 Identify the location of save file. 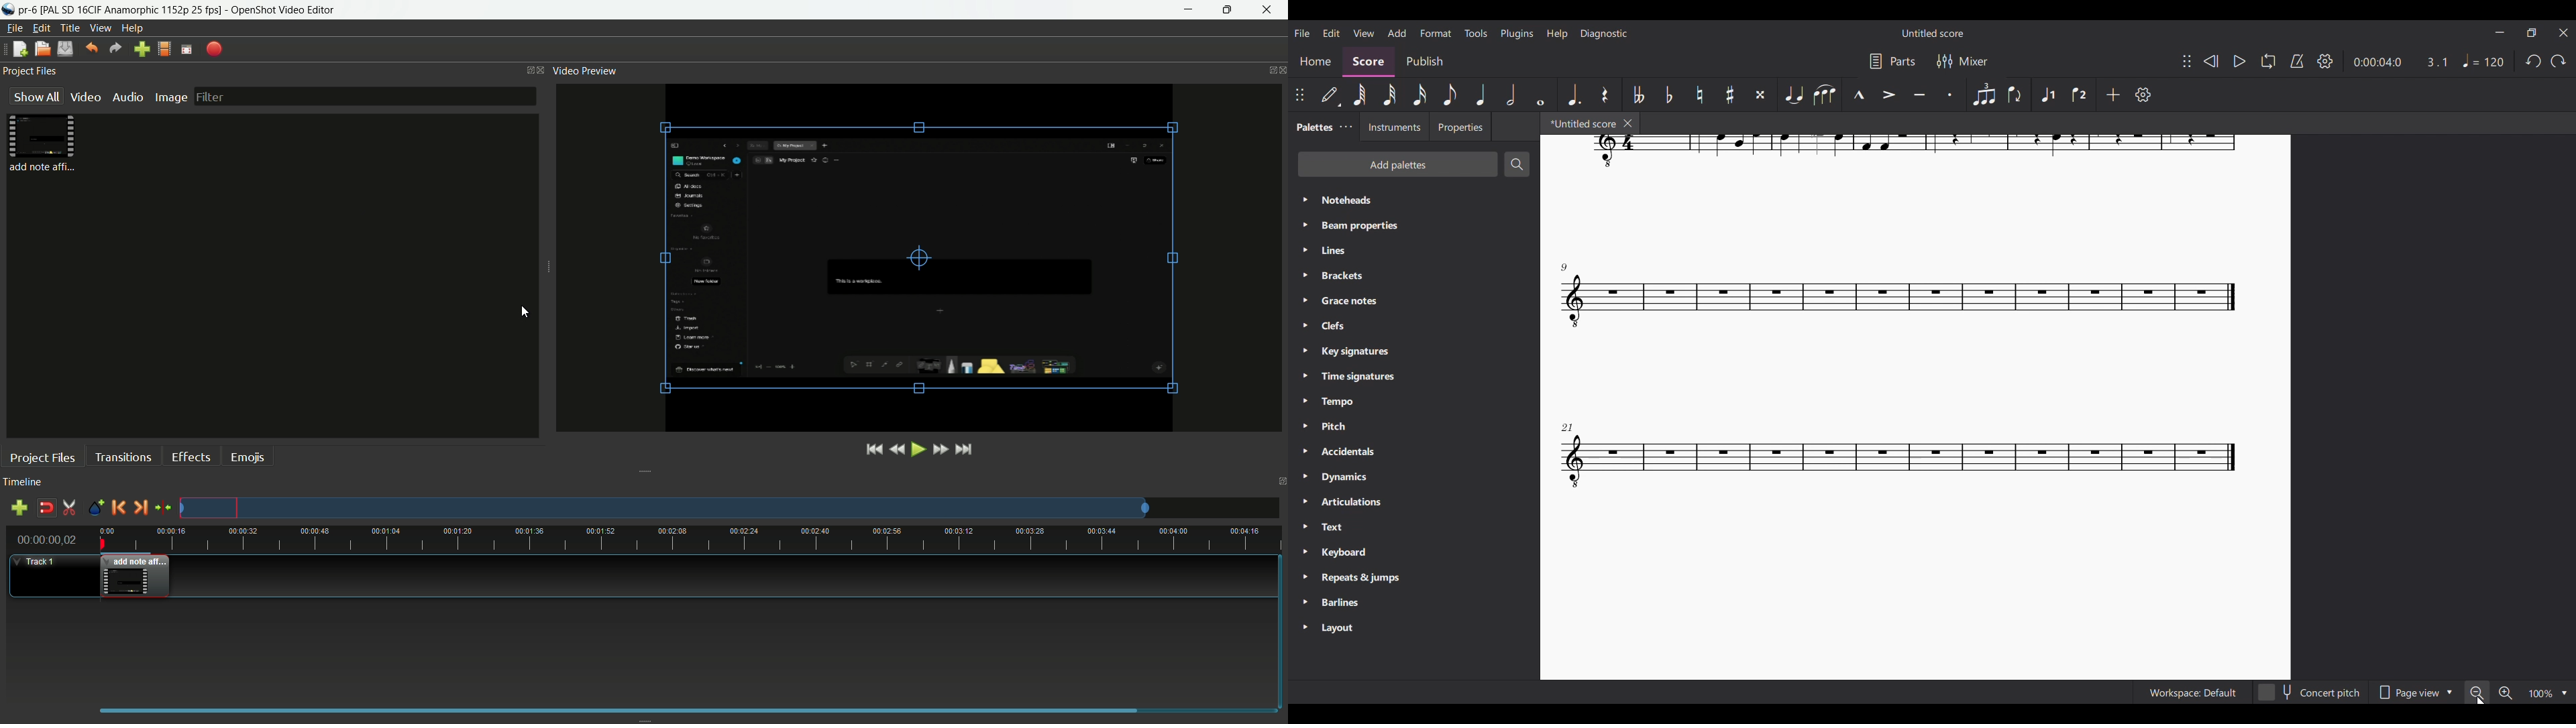
(66, 49).